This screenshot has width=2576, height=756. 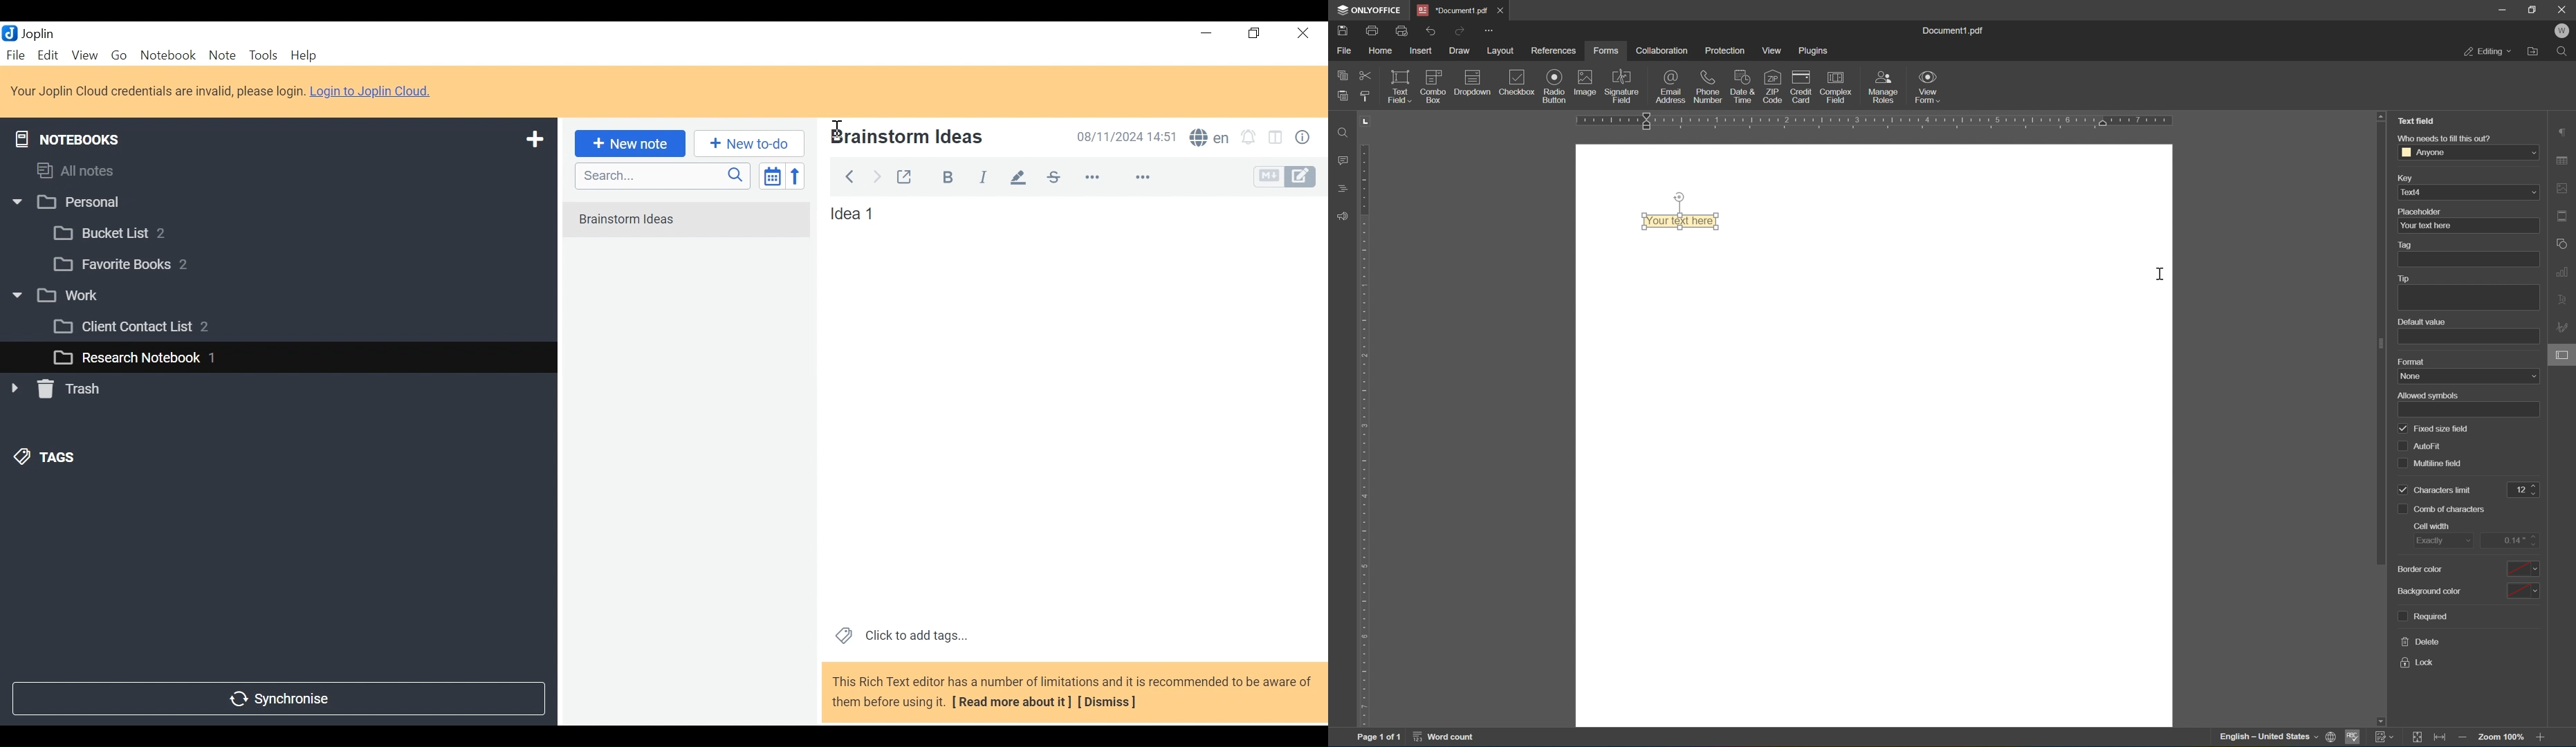 I want to click on 12, so click(x=2521, y=489).